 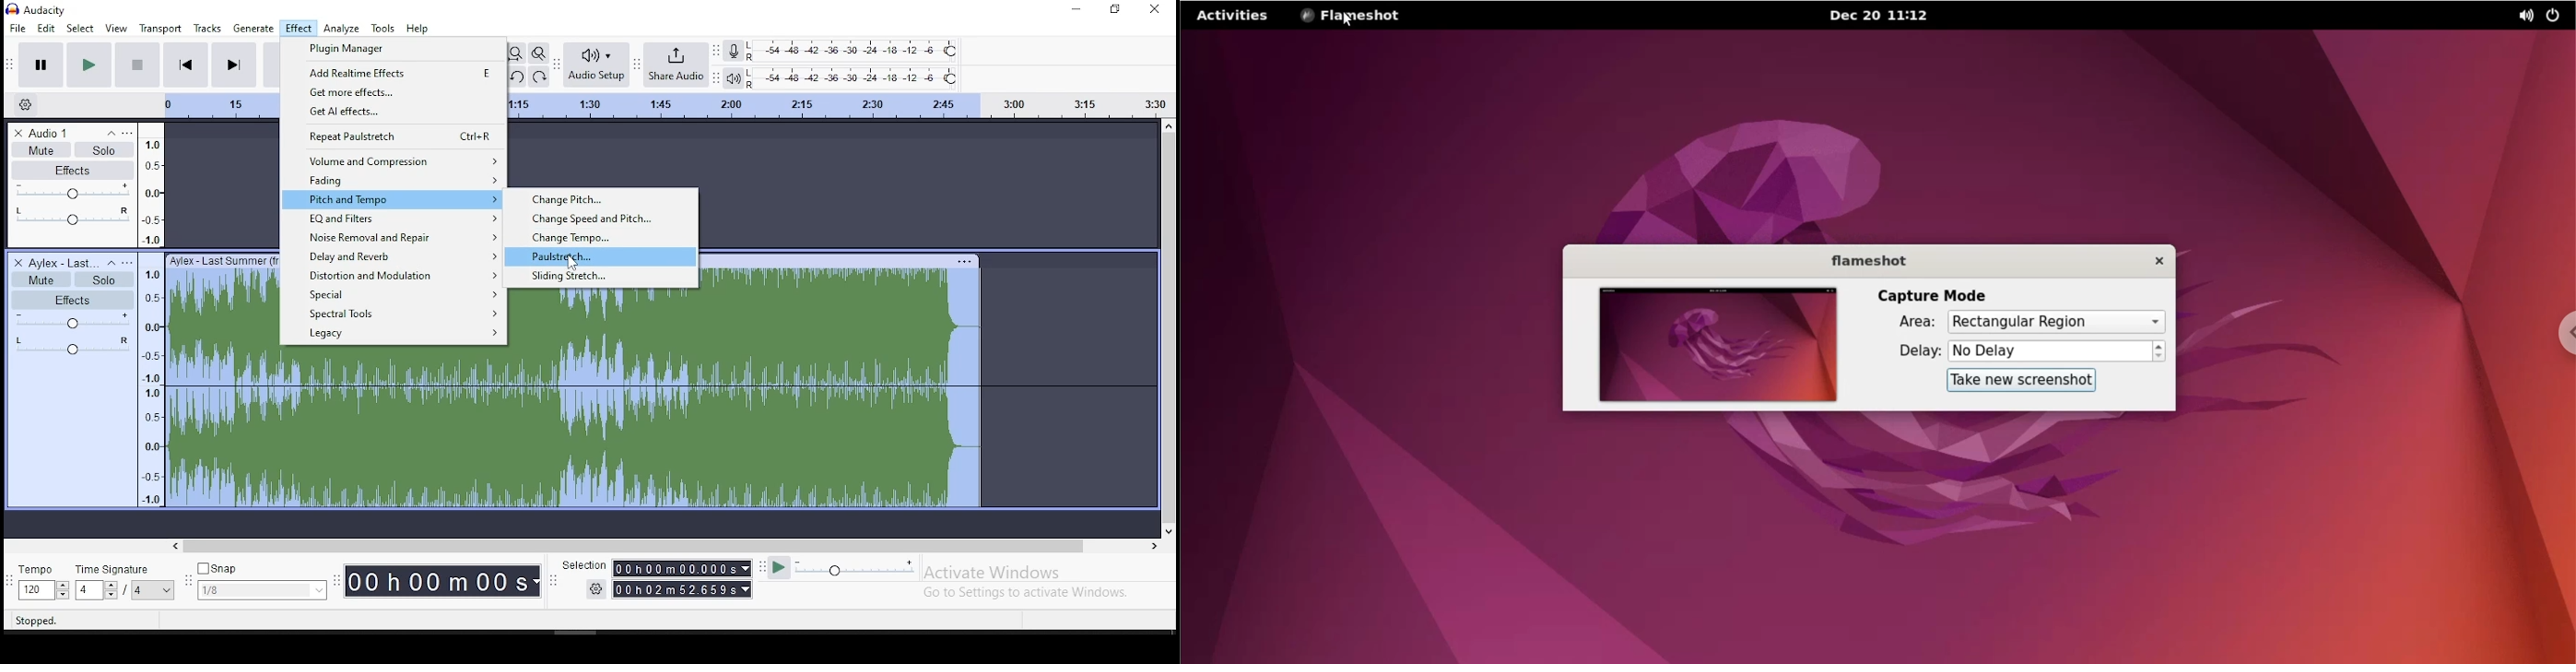 What do you see at coordinates (18, 28) in the screenshot?
I see `file` at bounding box center [18, 28].